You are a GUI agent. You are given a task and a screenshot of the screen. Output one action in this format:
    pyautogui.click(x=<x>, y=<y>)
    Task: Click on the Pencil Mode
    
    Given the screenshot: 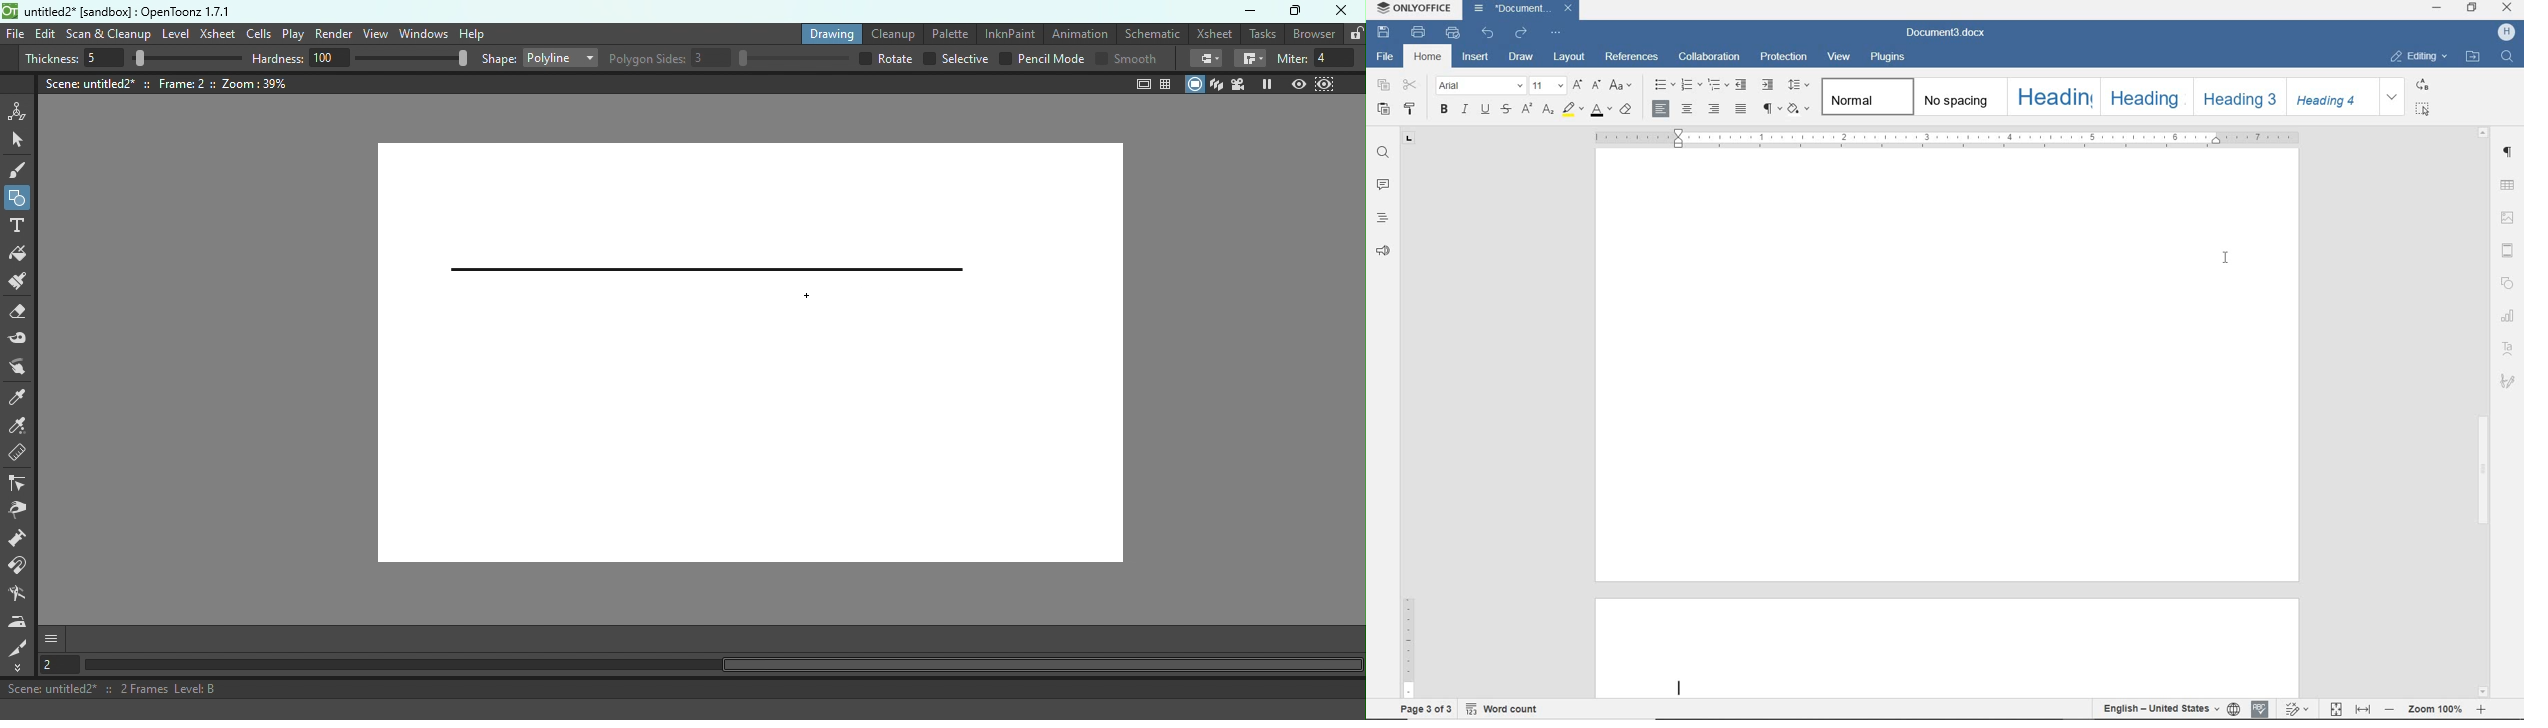 What is the action you would take?
    pyautogui.click(x=1041, y=60)
    